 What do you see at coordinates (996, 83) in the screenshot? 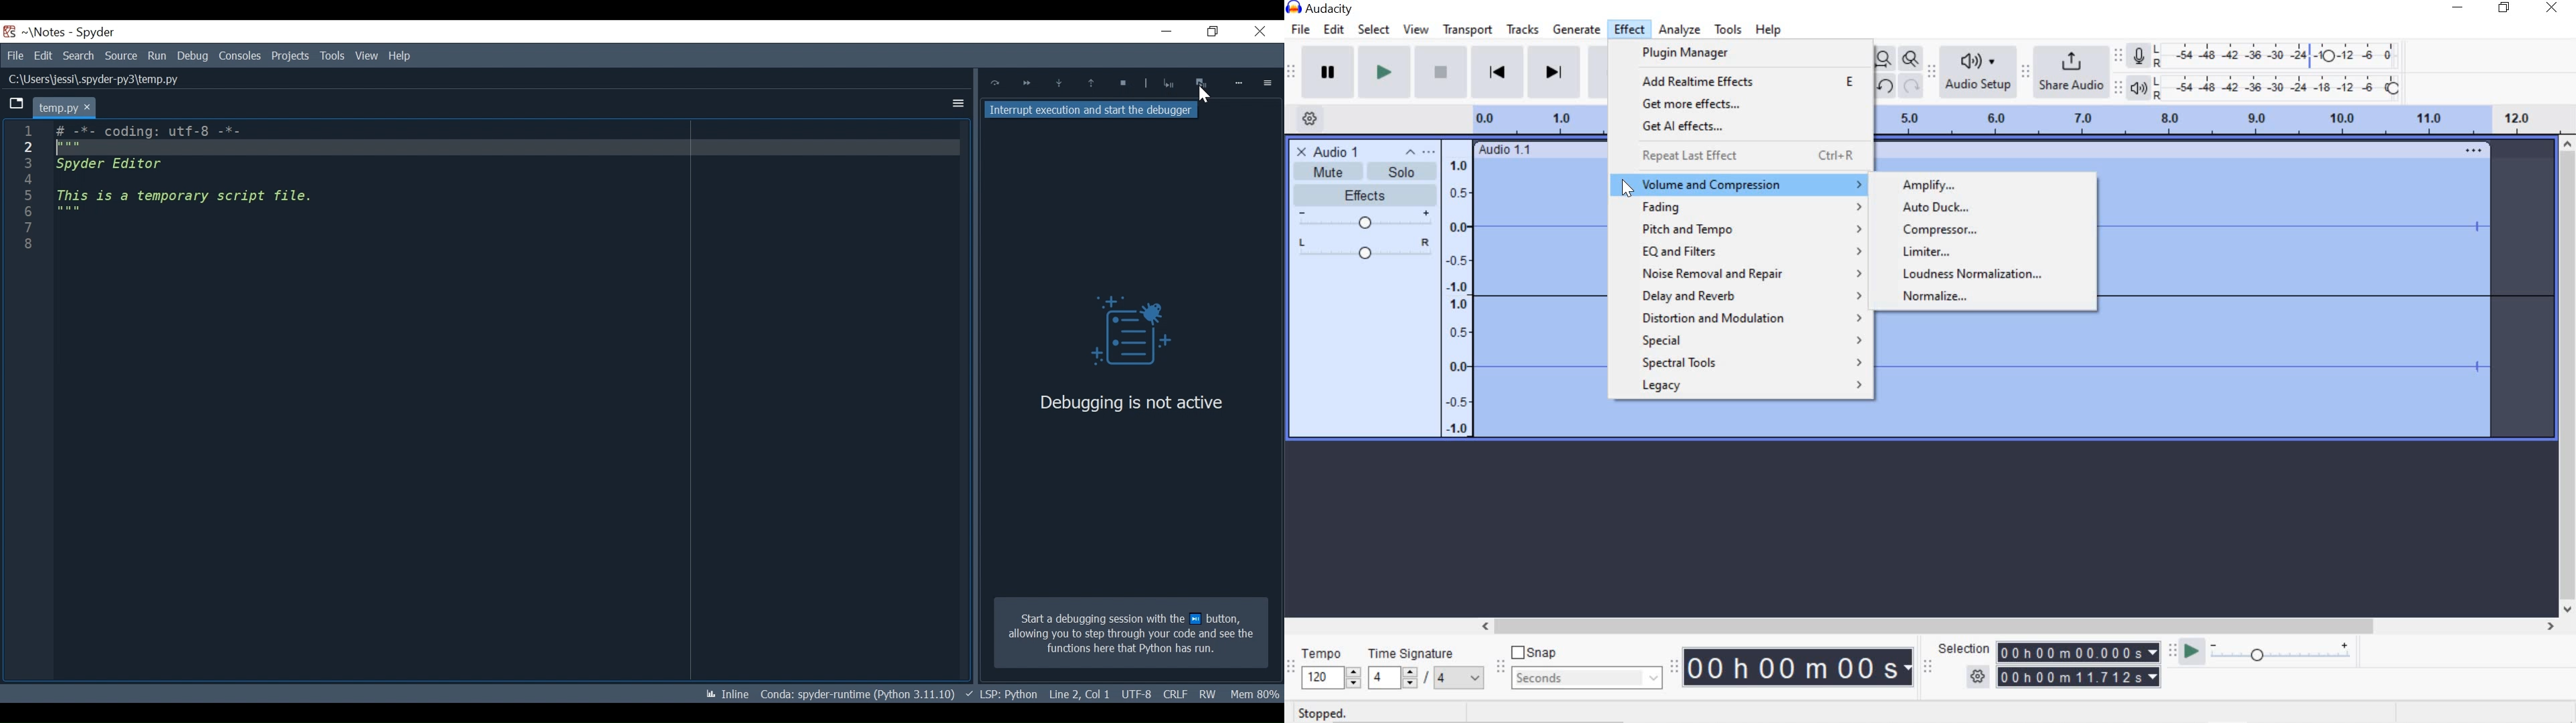
I see `Execute Current Line` at bounding box center [996, 83].